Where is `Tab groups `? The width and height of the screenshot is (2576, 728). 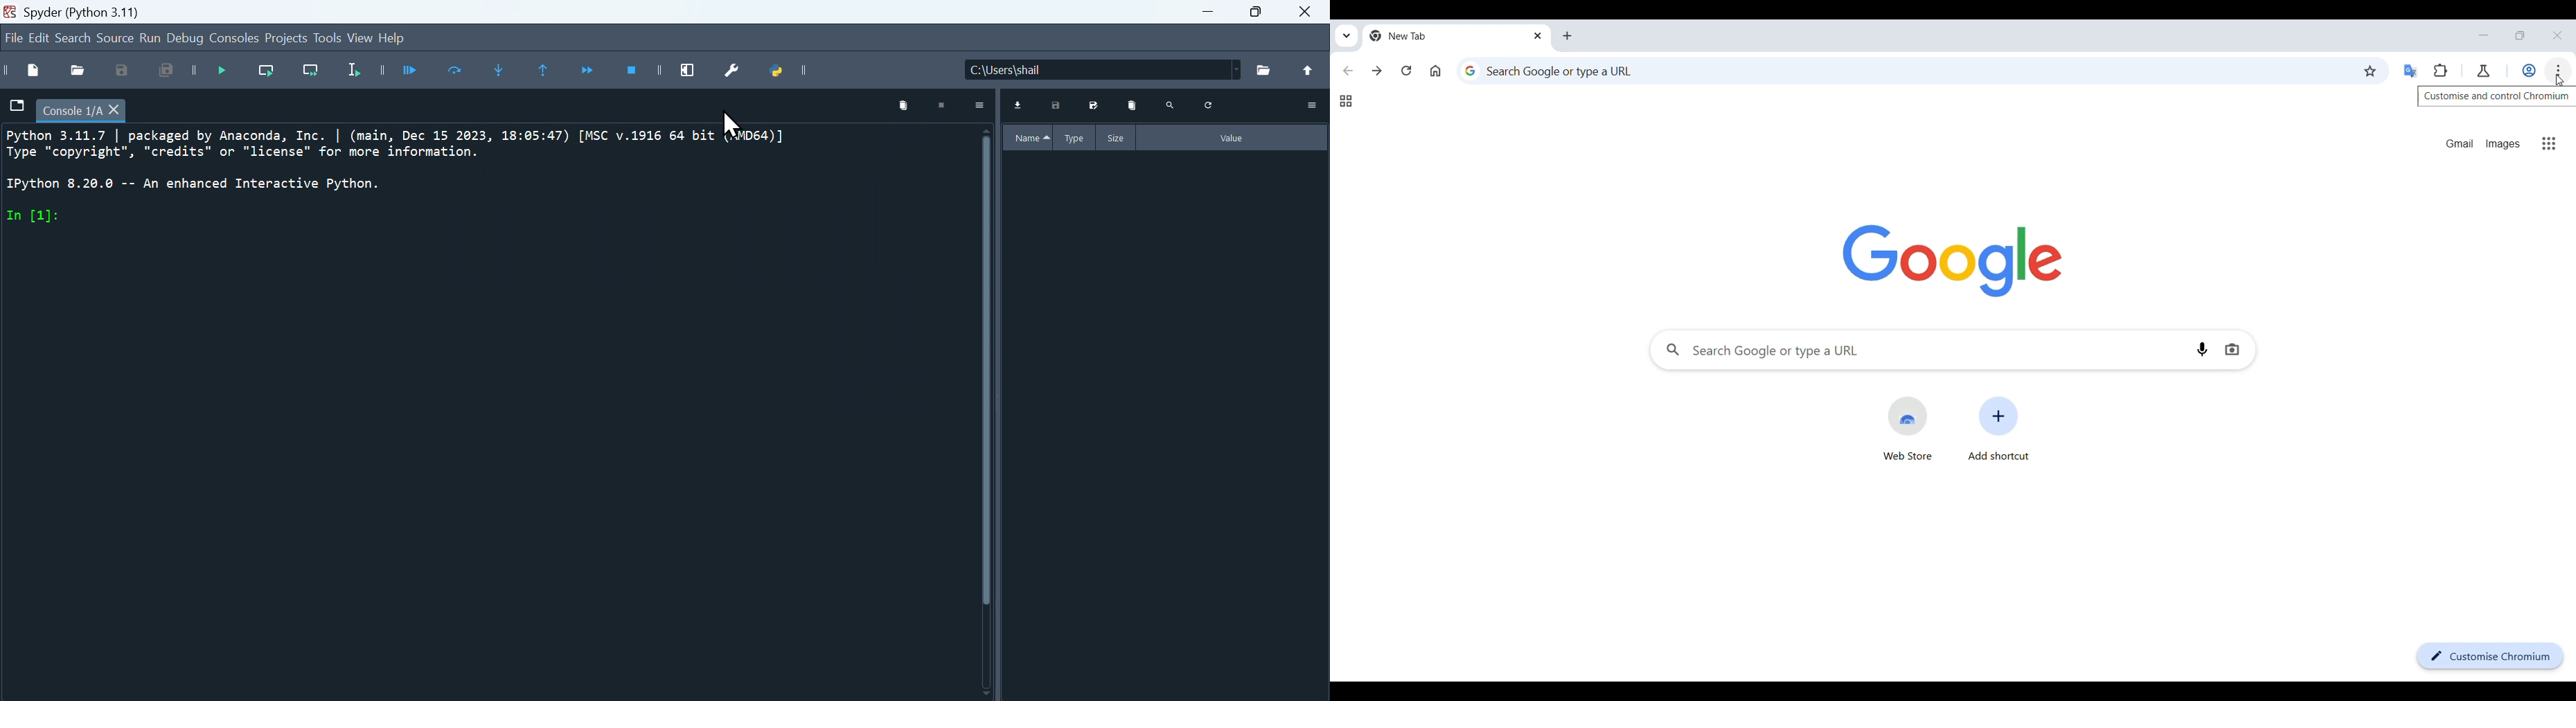 Tab groups  is located at coordinates (1346, 101).